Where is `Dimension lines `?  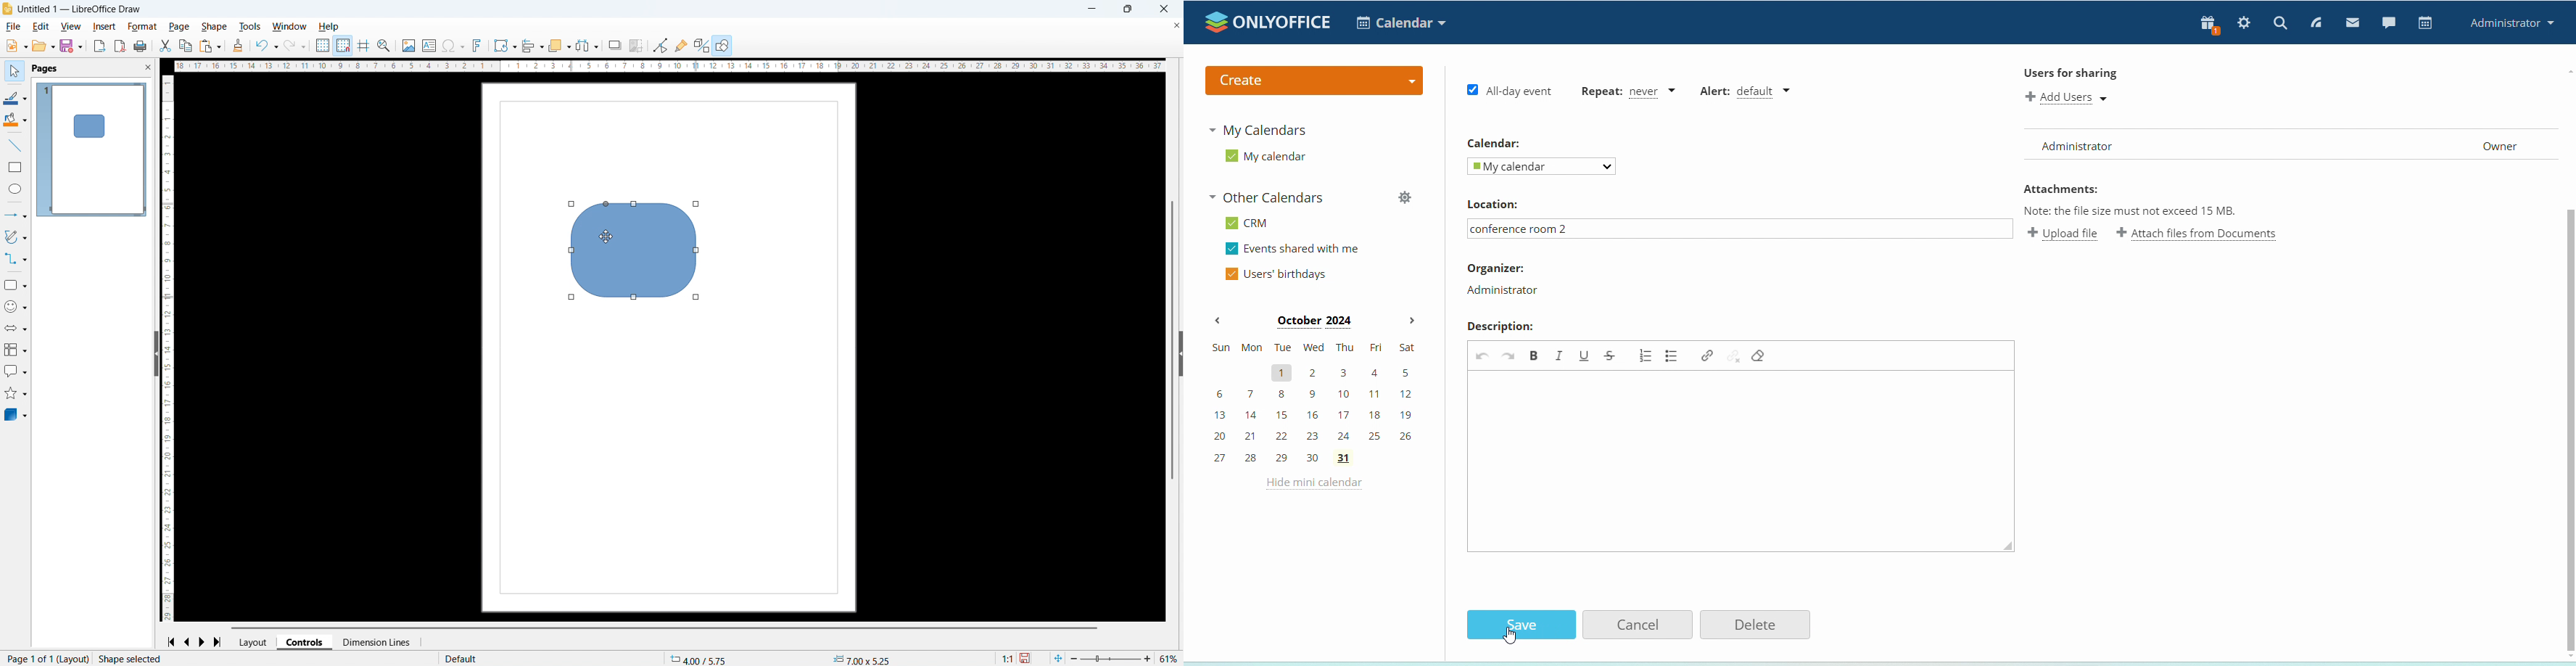 Dimension lines  is located at coordinates (375, 643).